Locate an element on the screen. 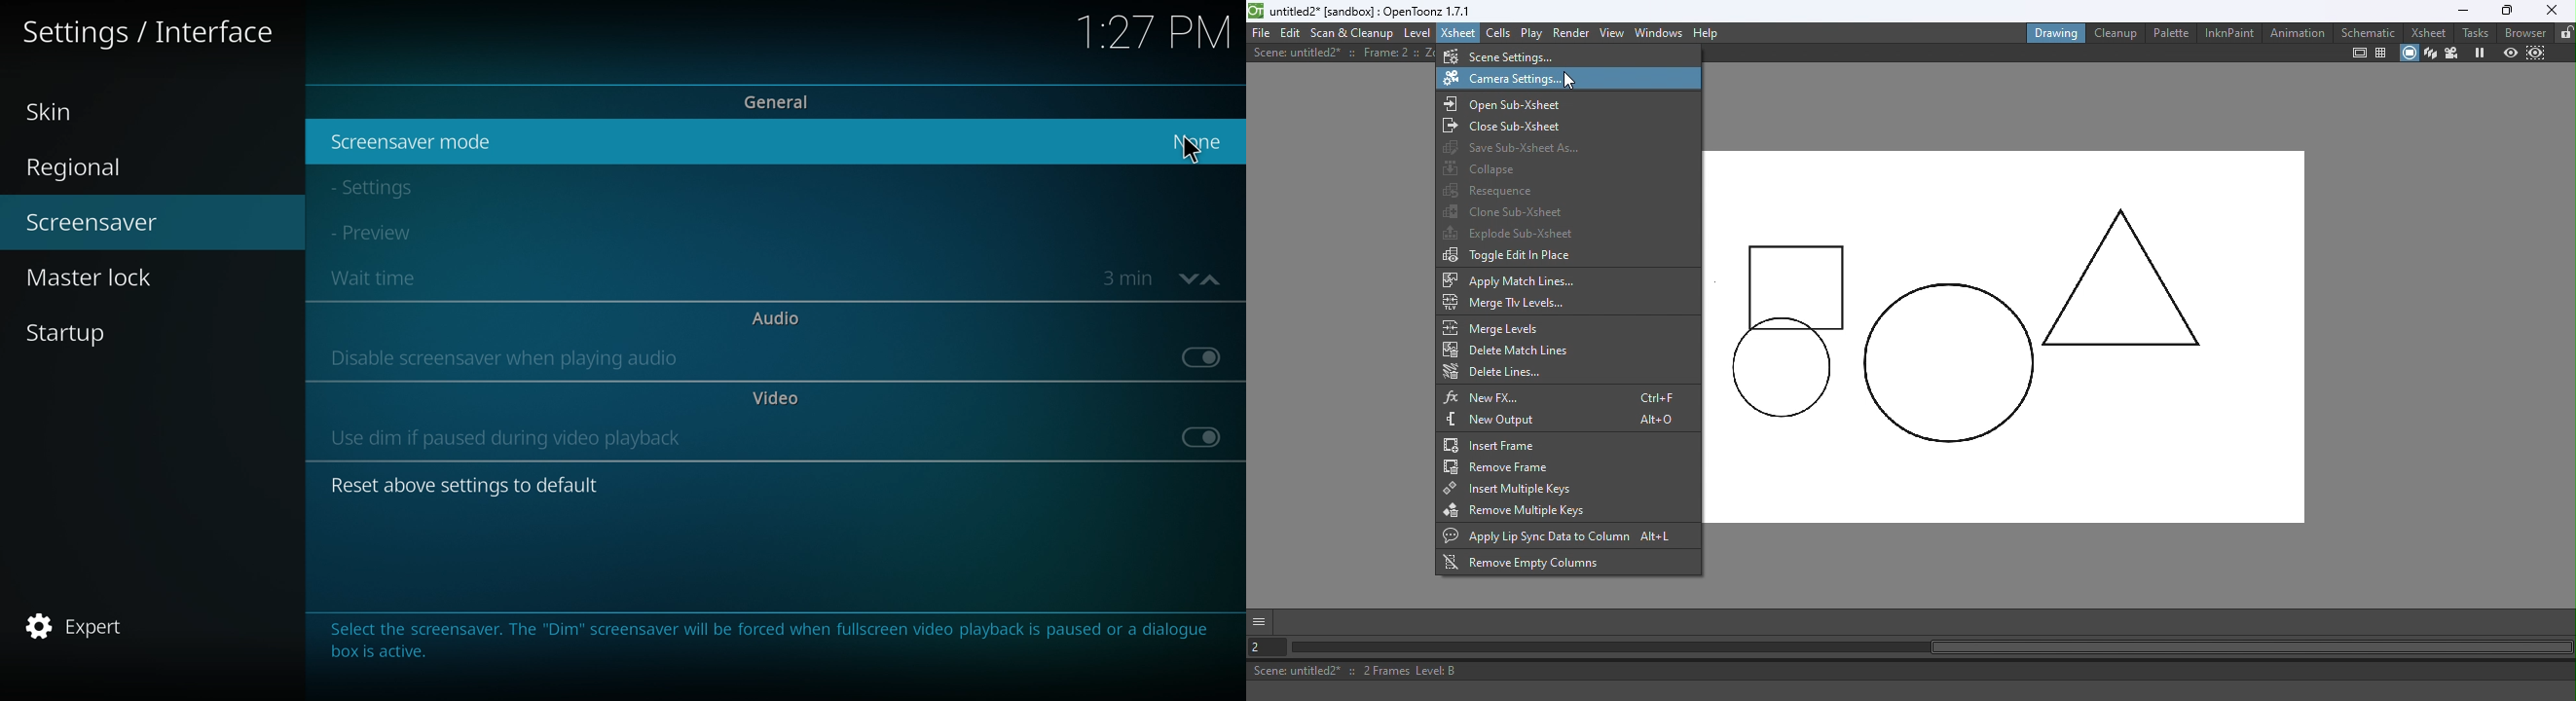 The width and height of the screenshot is (2576, 728). preview is located at coordinates (391, 233).